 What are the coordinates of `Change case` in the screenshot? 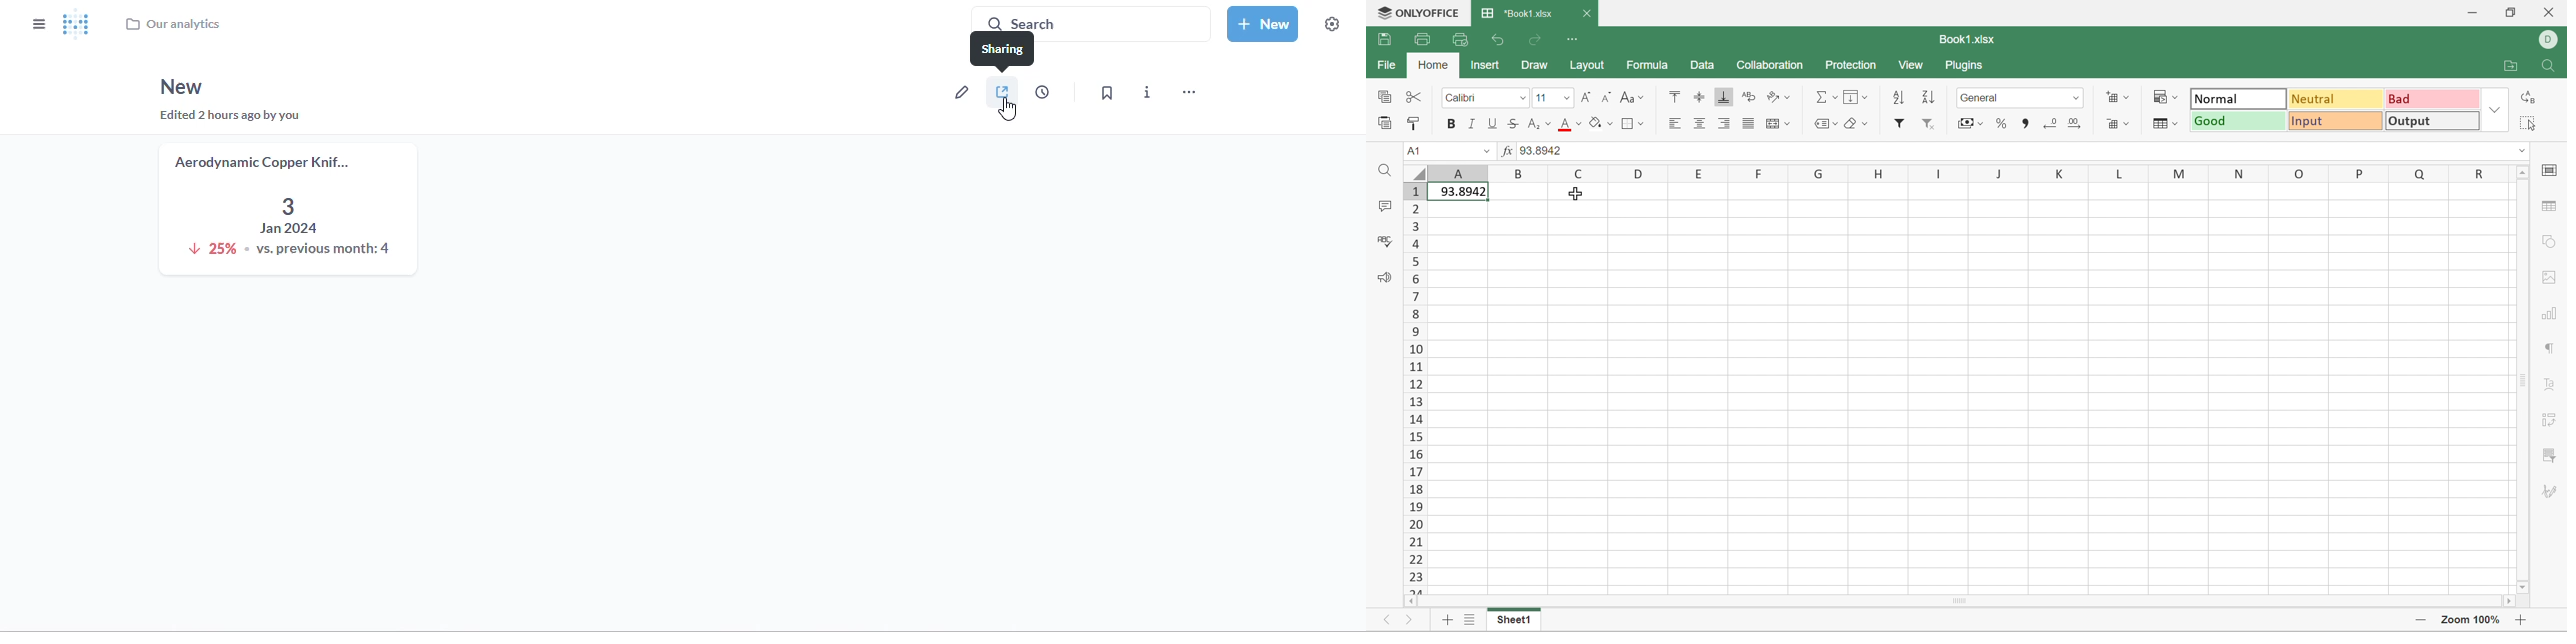 It's located at (1629, 96).